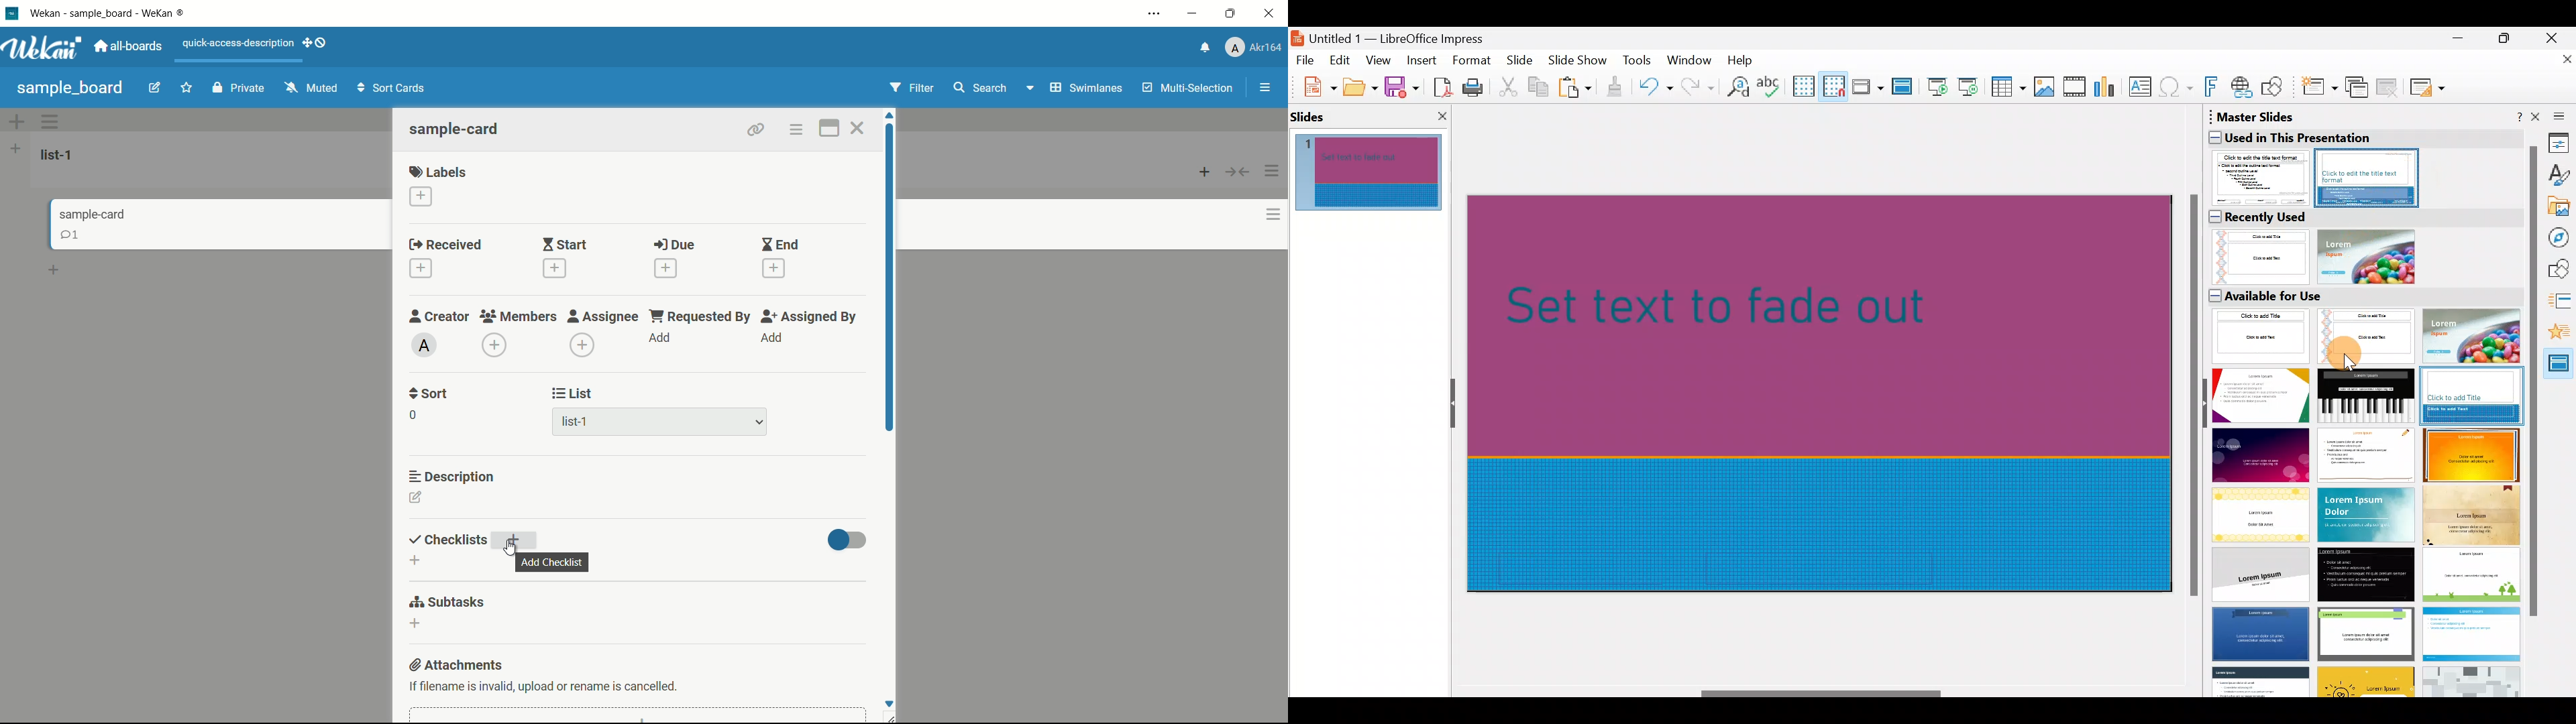  Describe the element at coordinates (424, 345) in the screenshot. I see `admin` at that location.